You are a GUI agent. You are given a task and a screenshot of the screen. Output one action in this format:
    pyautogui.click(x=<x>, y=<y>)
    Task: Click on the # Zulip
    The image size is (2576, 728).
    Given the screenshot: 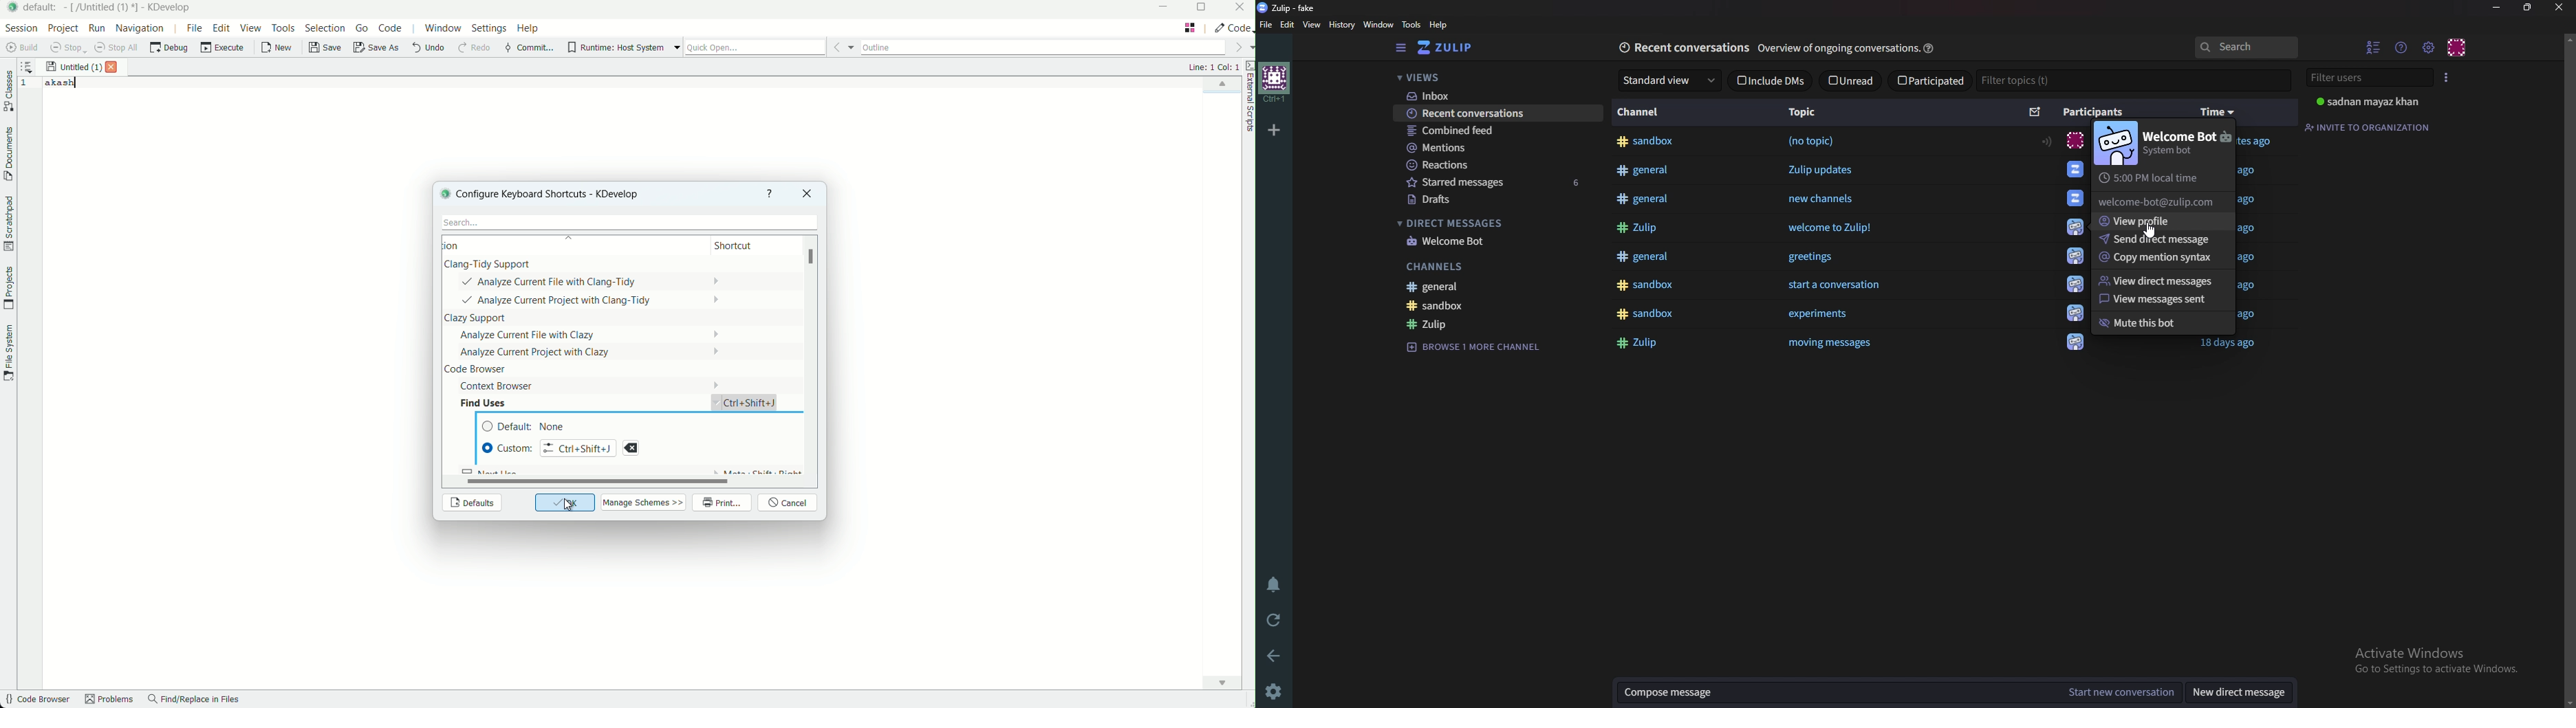 What is the action you would take?
    pyautogui.click(x=1641, y=344)
    